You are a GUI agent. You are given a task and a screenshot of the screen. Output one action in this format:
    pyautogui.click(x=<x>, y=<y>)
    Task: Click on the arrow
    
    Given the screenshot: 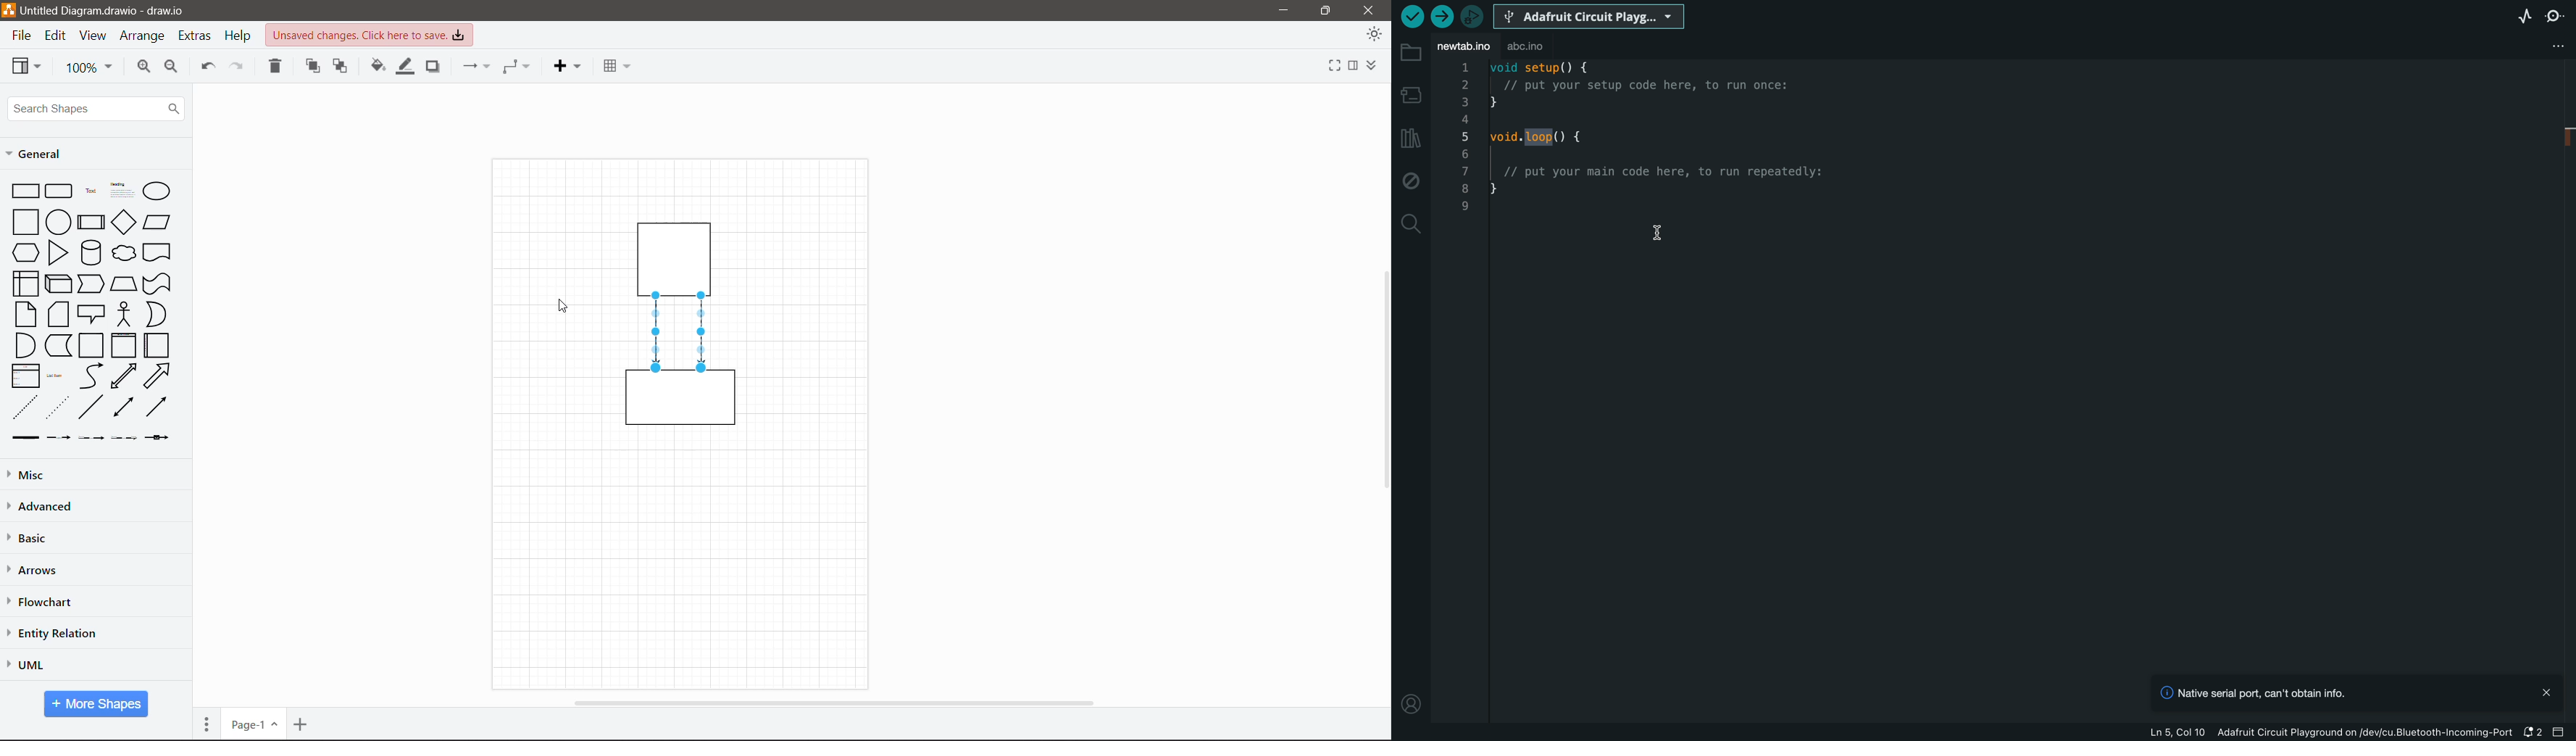 What is the action you would take?
    pyautogui.click(x=158, y=376)
    